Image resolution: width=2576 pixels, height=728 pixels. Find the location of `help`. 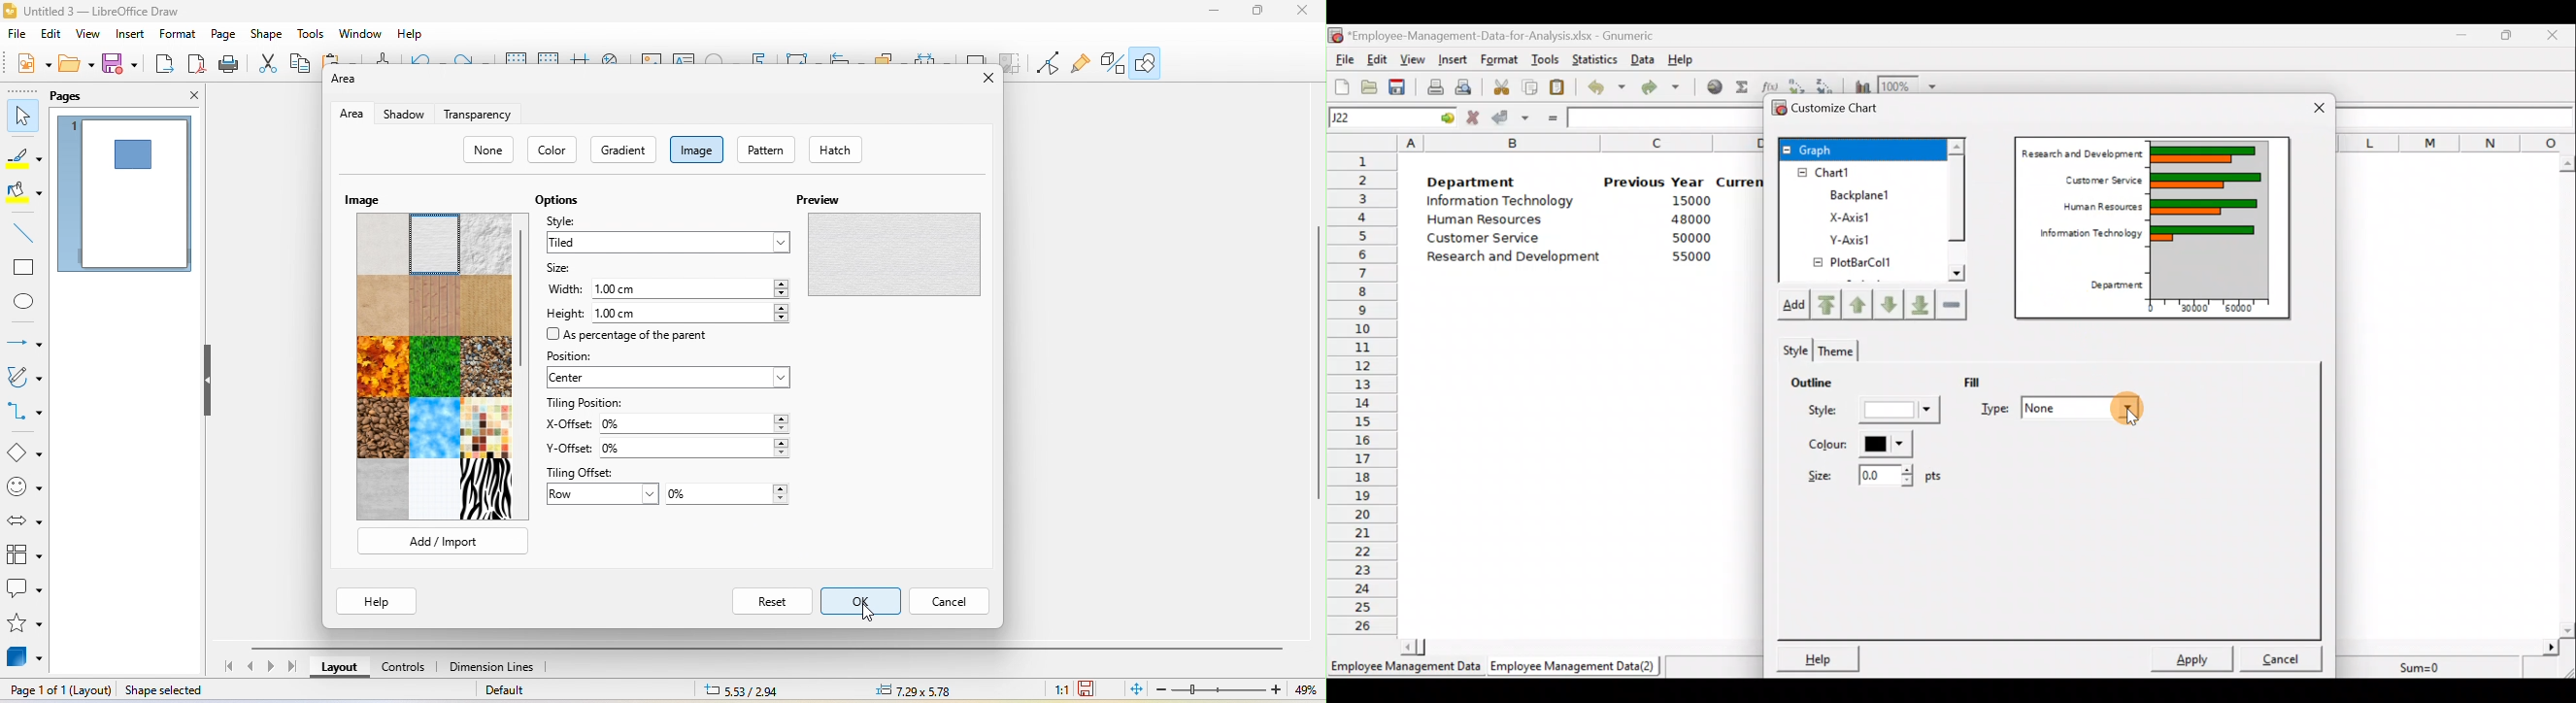

help is located at coordinates (380, 602).